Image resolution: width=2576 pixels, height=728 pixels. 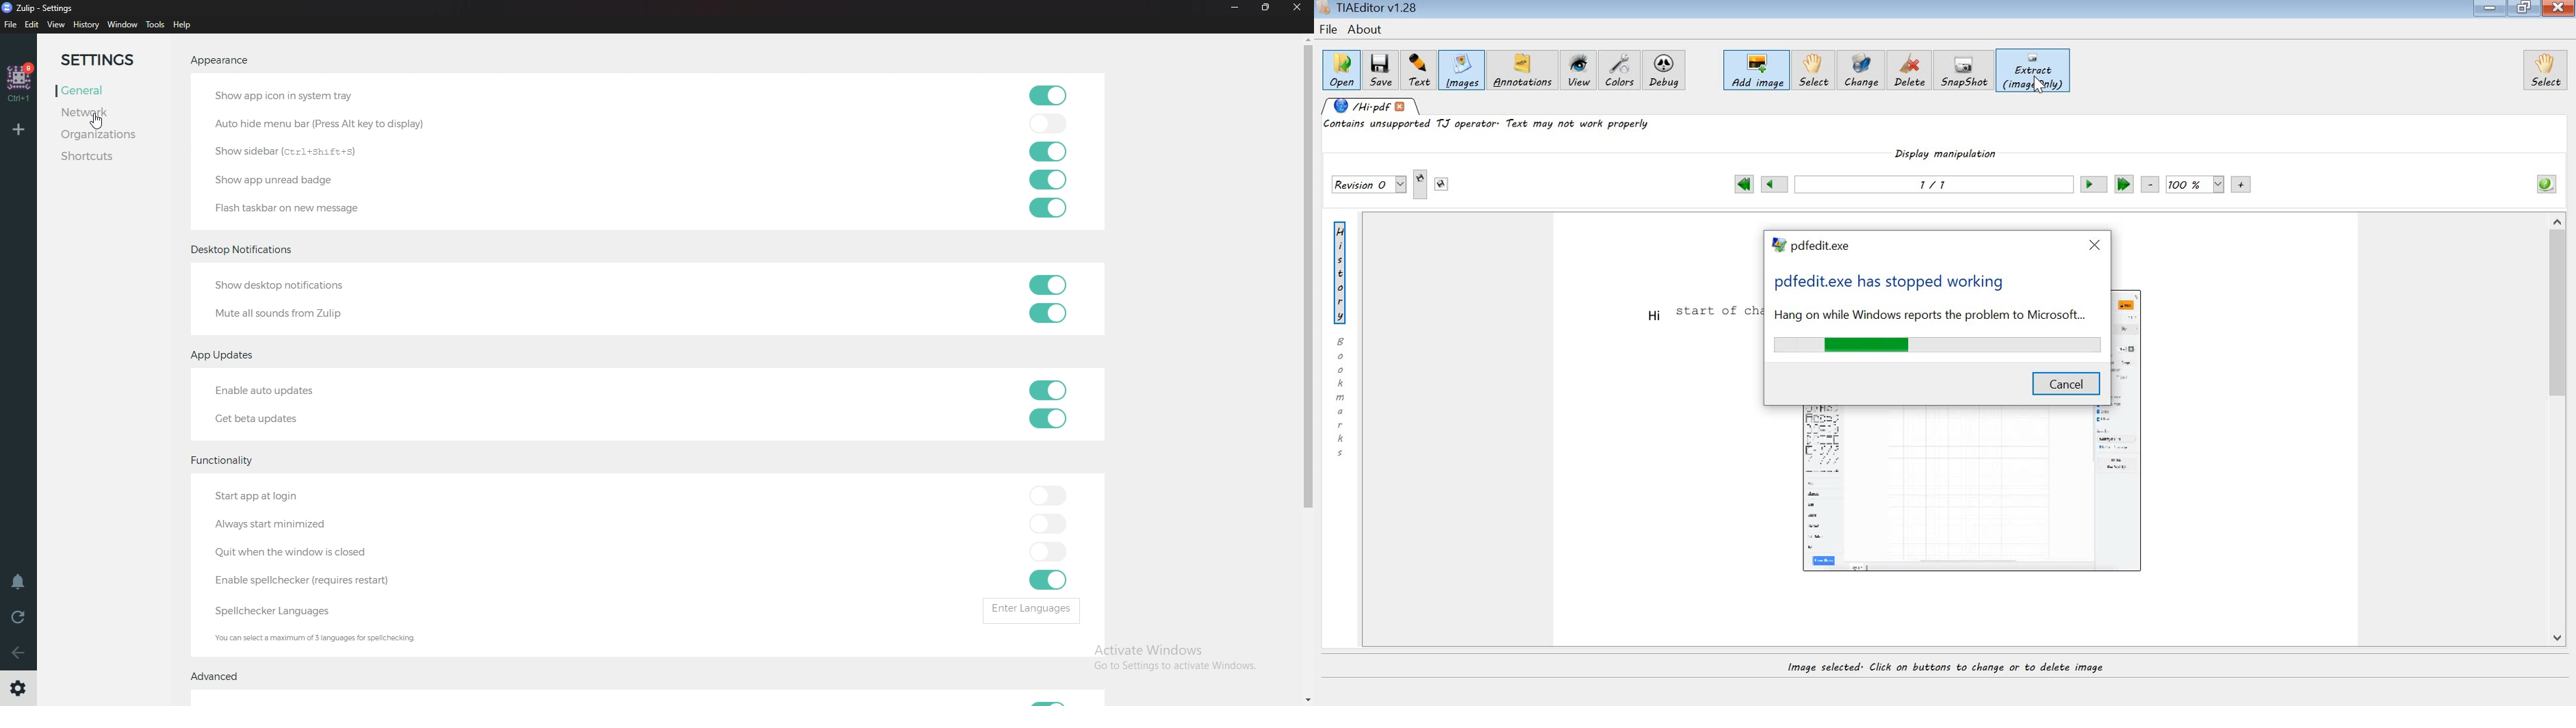 What do you see at coordinates (1047, 181) in the screenshot?
I see `toggle` at bounding box center [1047, 181].